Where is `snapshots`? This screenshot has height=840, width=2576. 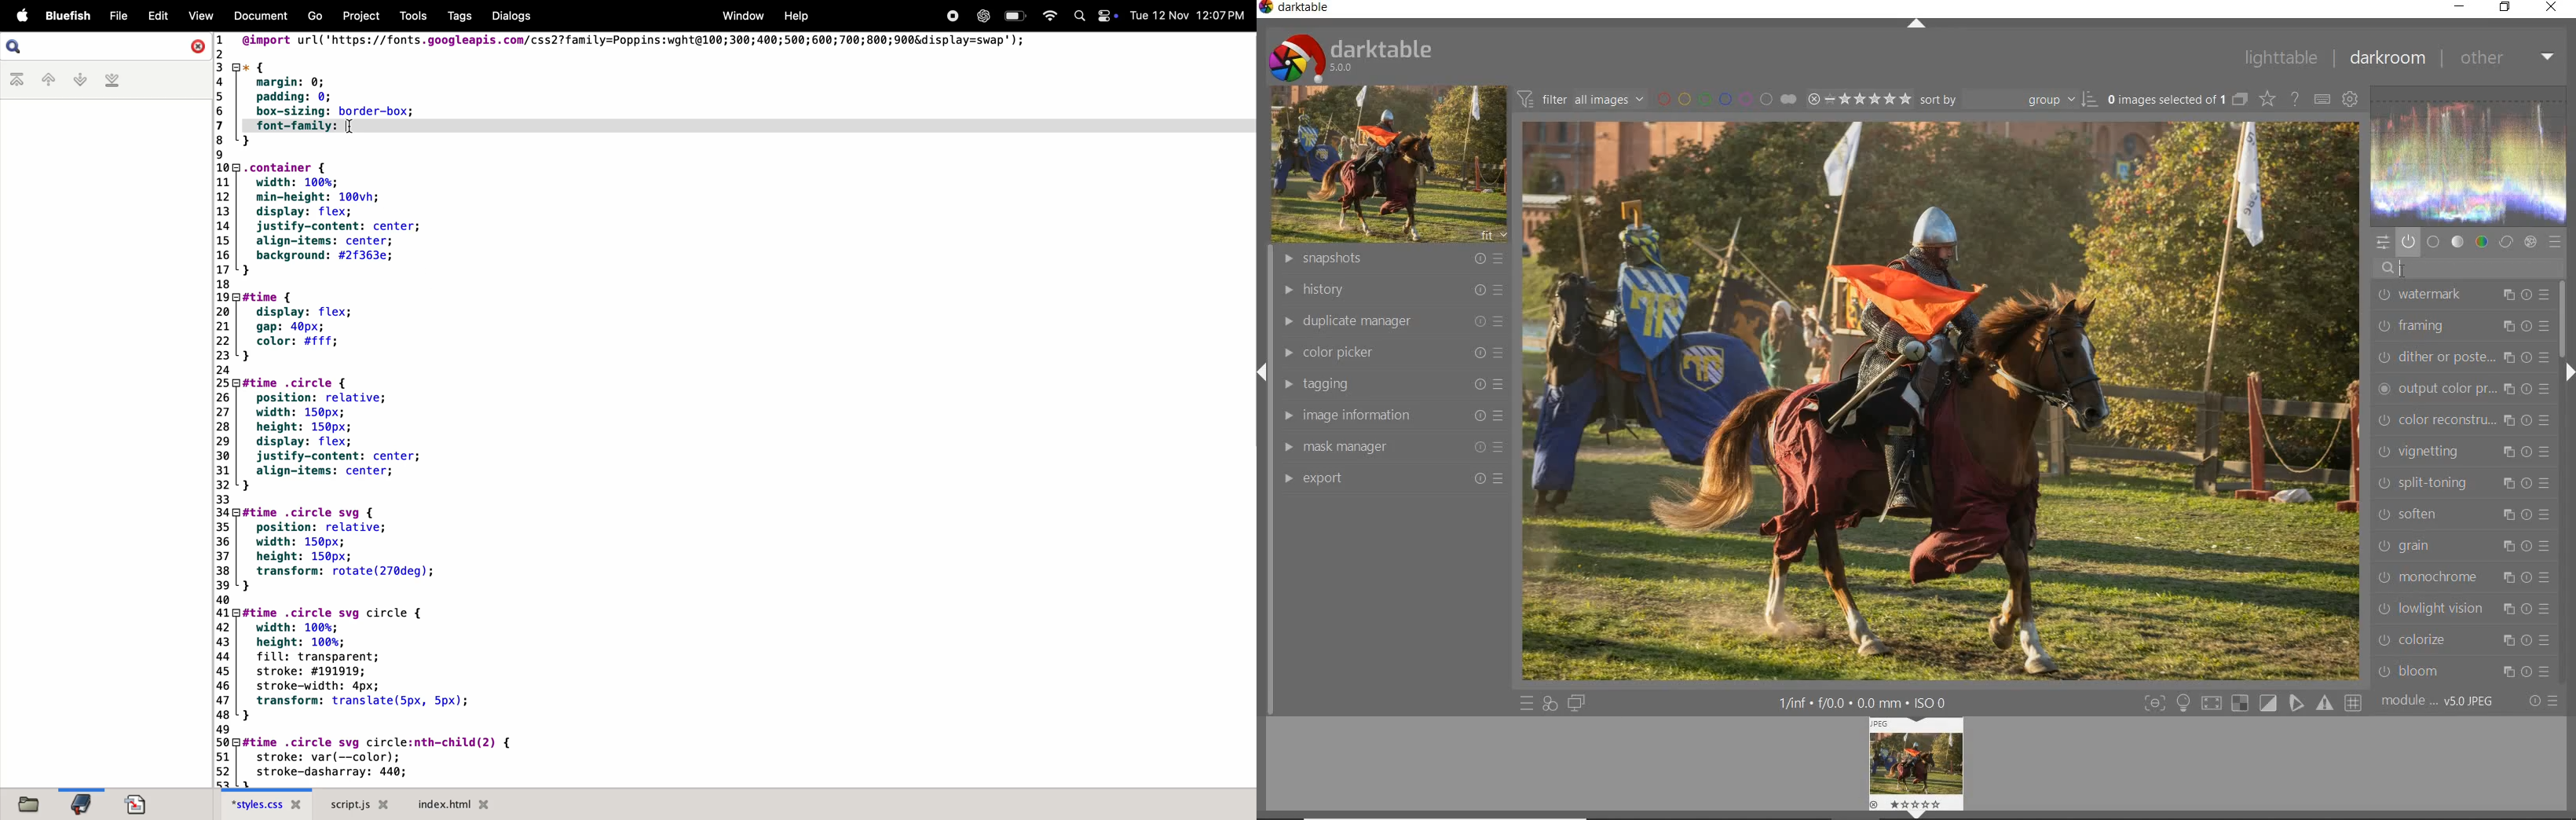
snapshots is located at coordinates (1391, 260).